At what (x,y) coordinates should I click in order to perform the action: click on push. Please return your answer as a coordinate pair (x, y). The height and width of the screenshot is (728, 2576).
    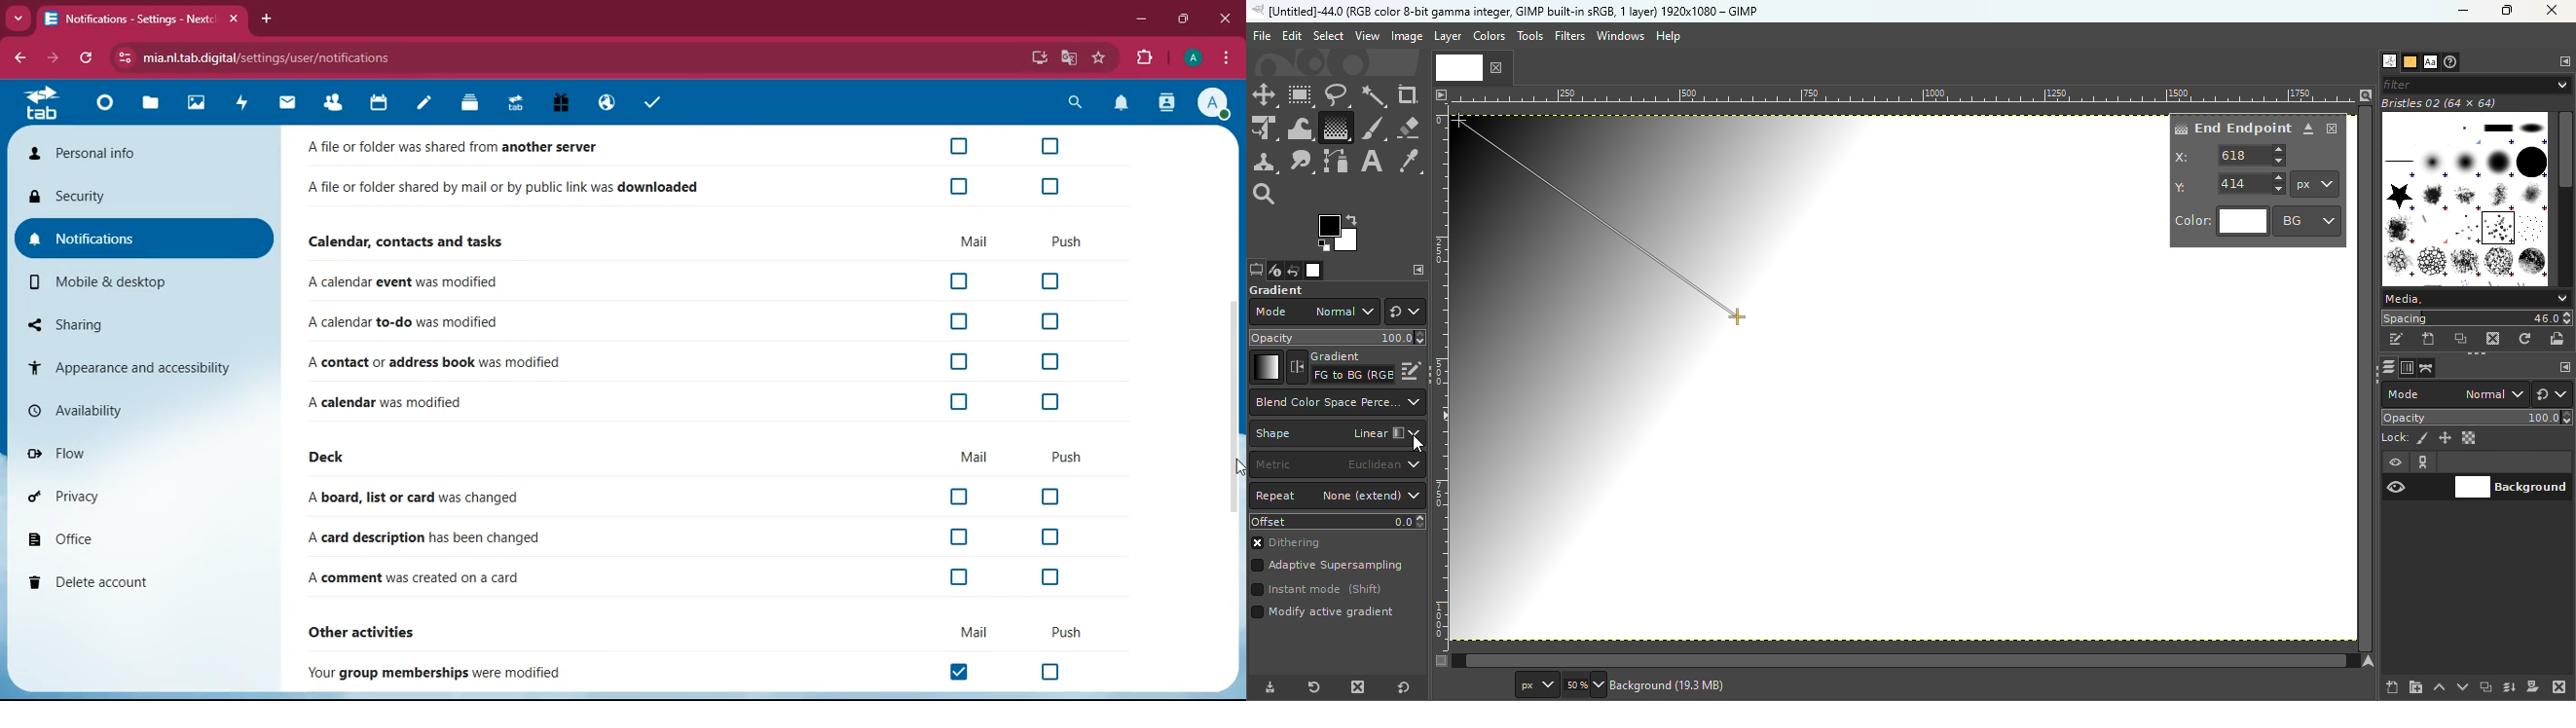
    Looking at the image, I should click on (1067, 458).